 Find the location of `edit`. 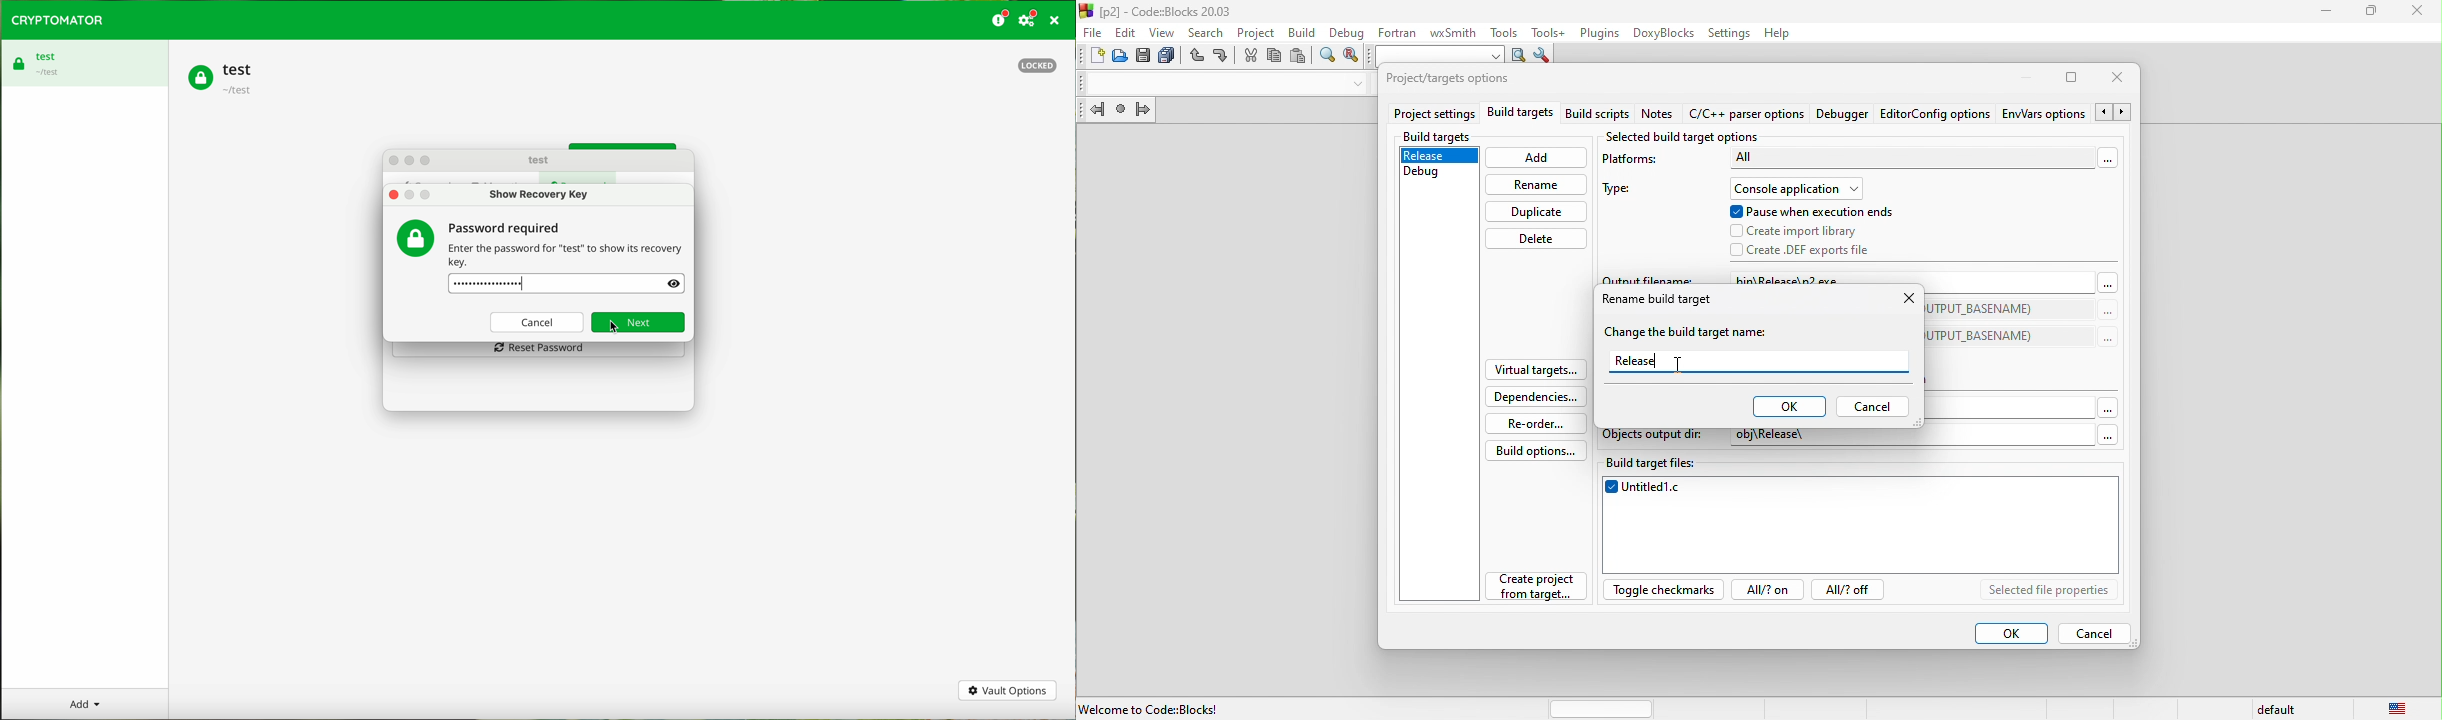

edit is located at coordinates (1126, 32).